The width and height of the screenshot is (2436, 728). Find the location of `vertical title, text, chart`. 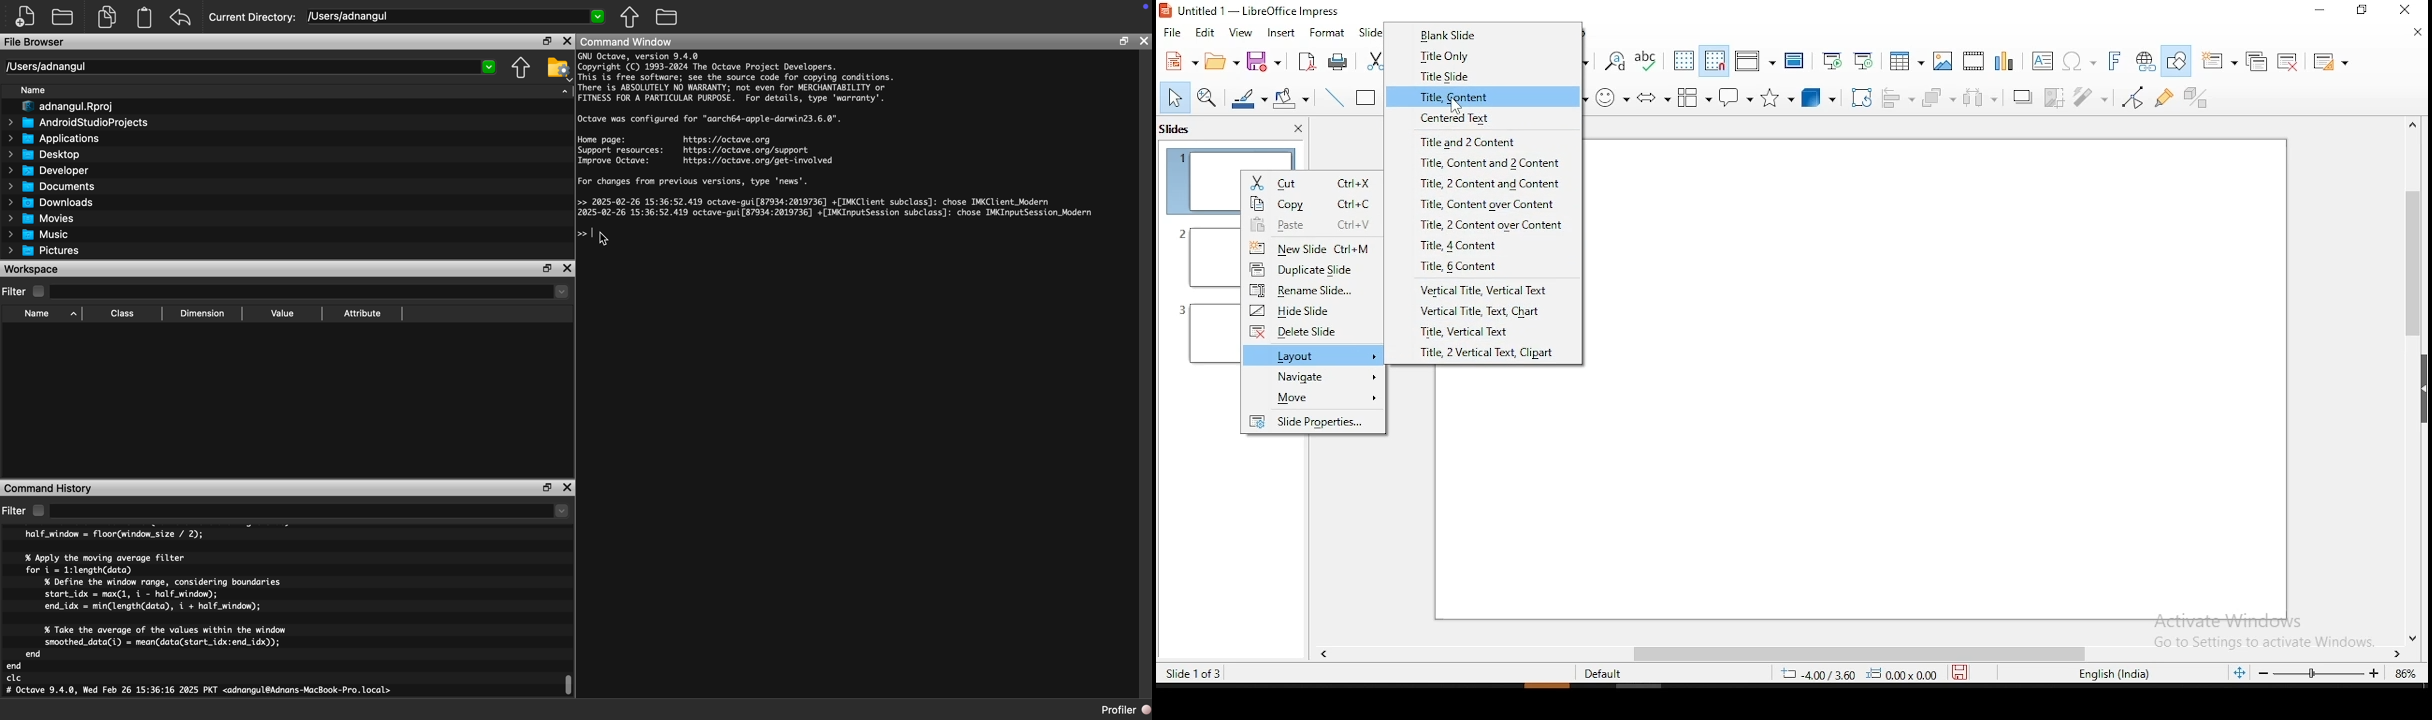

vertical title, text, chart is located at coordinates (1488, 310).